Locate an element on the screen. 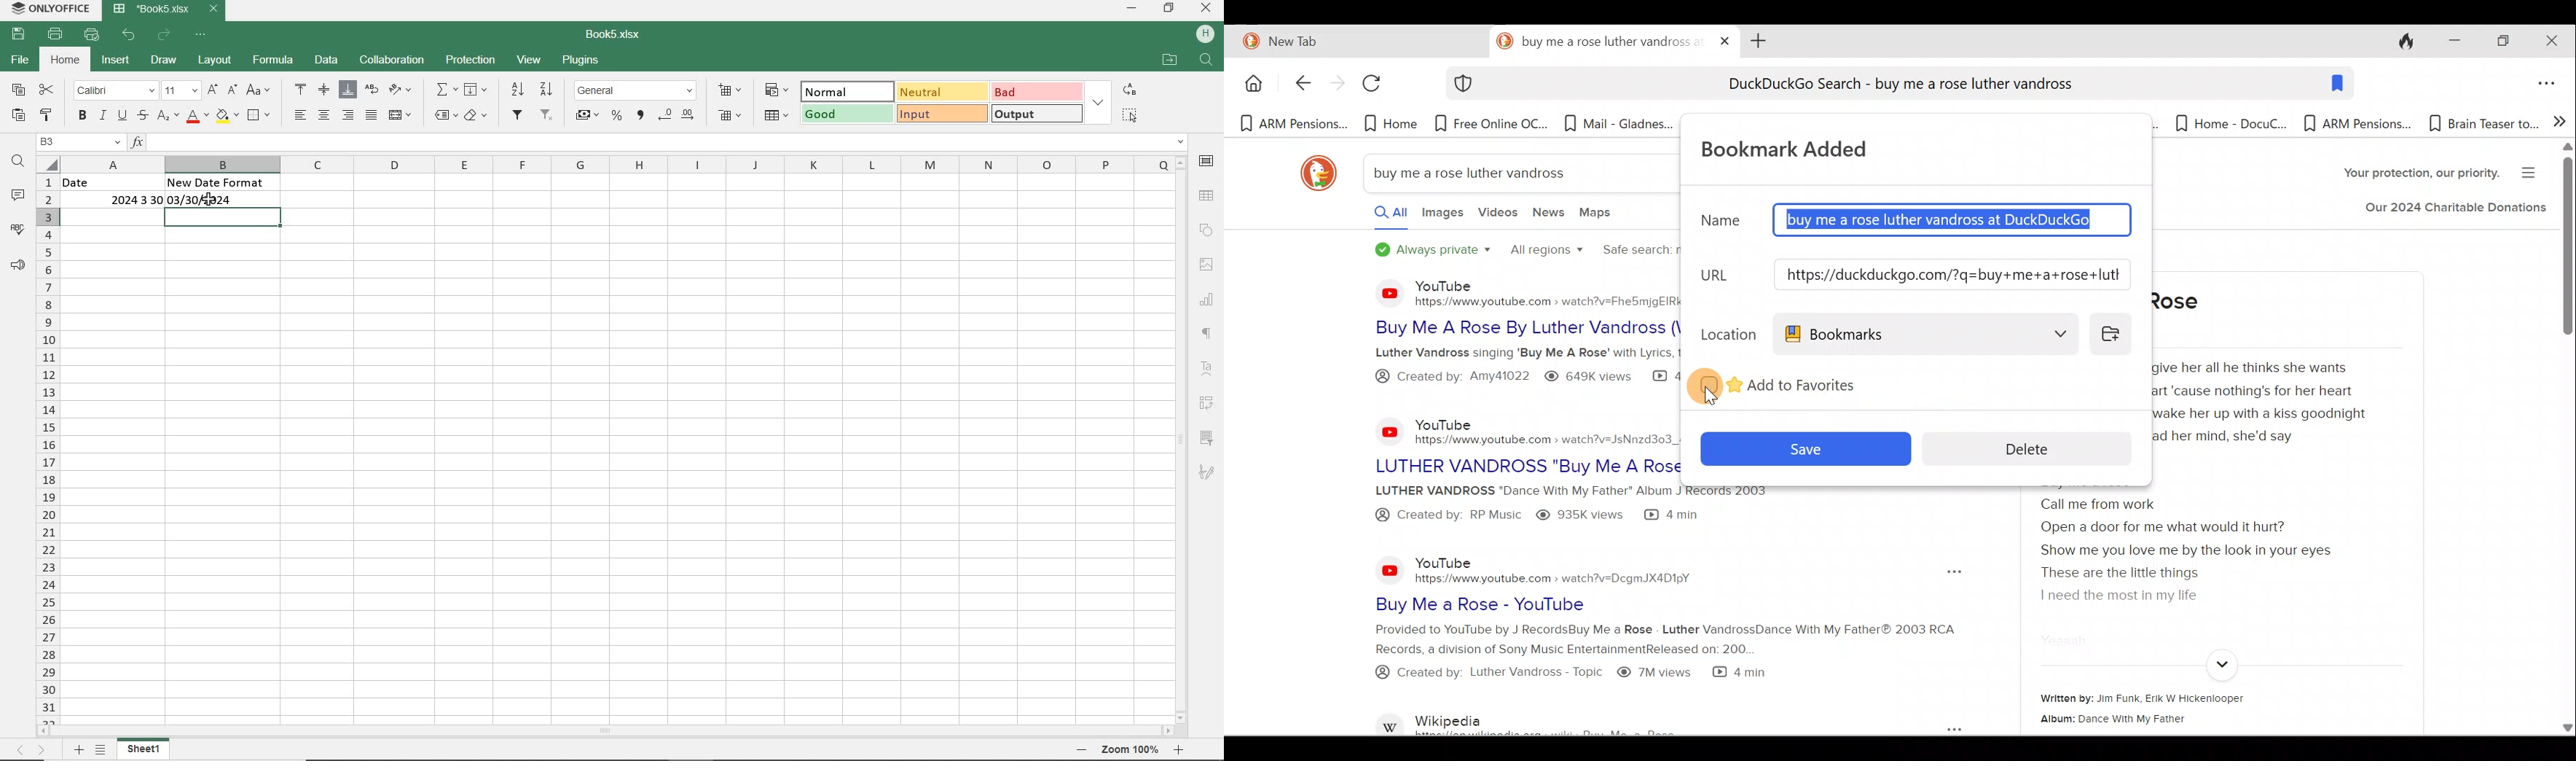 Image resolution: width=2576 pixels, height=784 pixels. Luther Vandross singing 'Buy Me A Rose’ with Lyrics, taken from his Album 'Dance With My Father
@ Created by: Amya1022 ® 649K views (2 4 min is located at coordinates (1511, 369).